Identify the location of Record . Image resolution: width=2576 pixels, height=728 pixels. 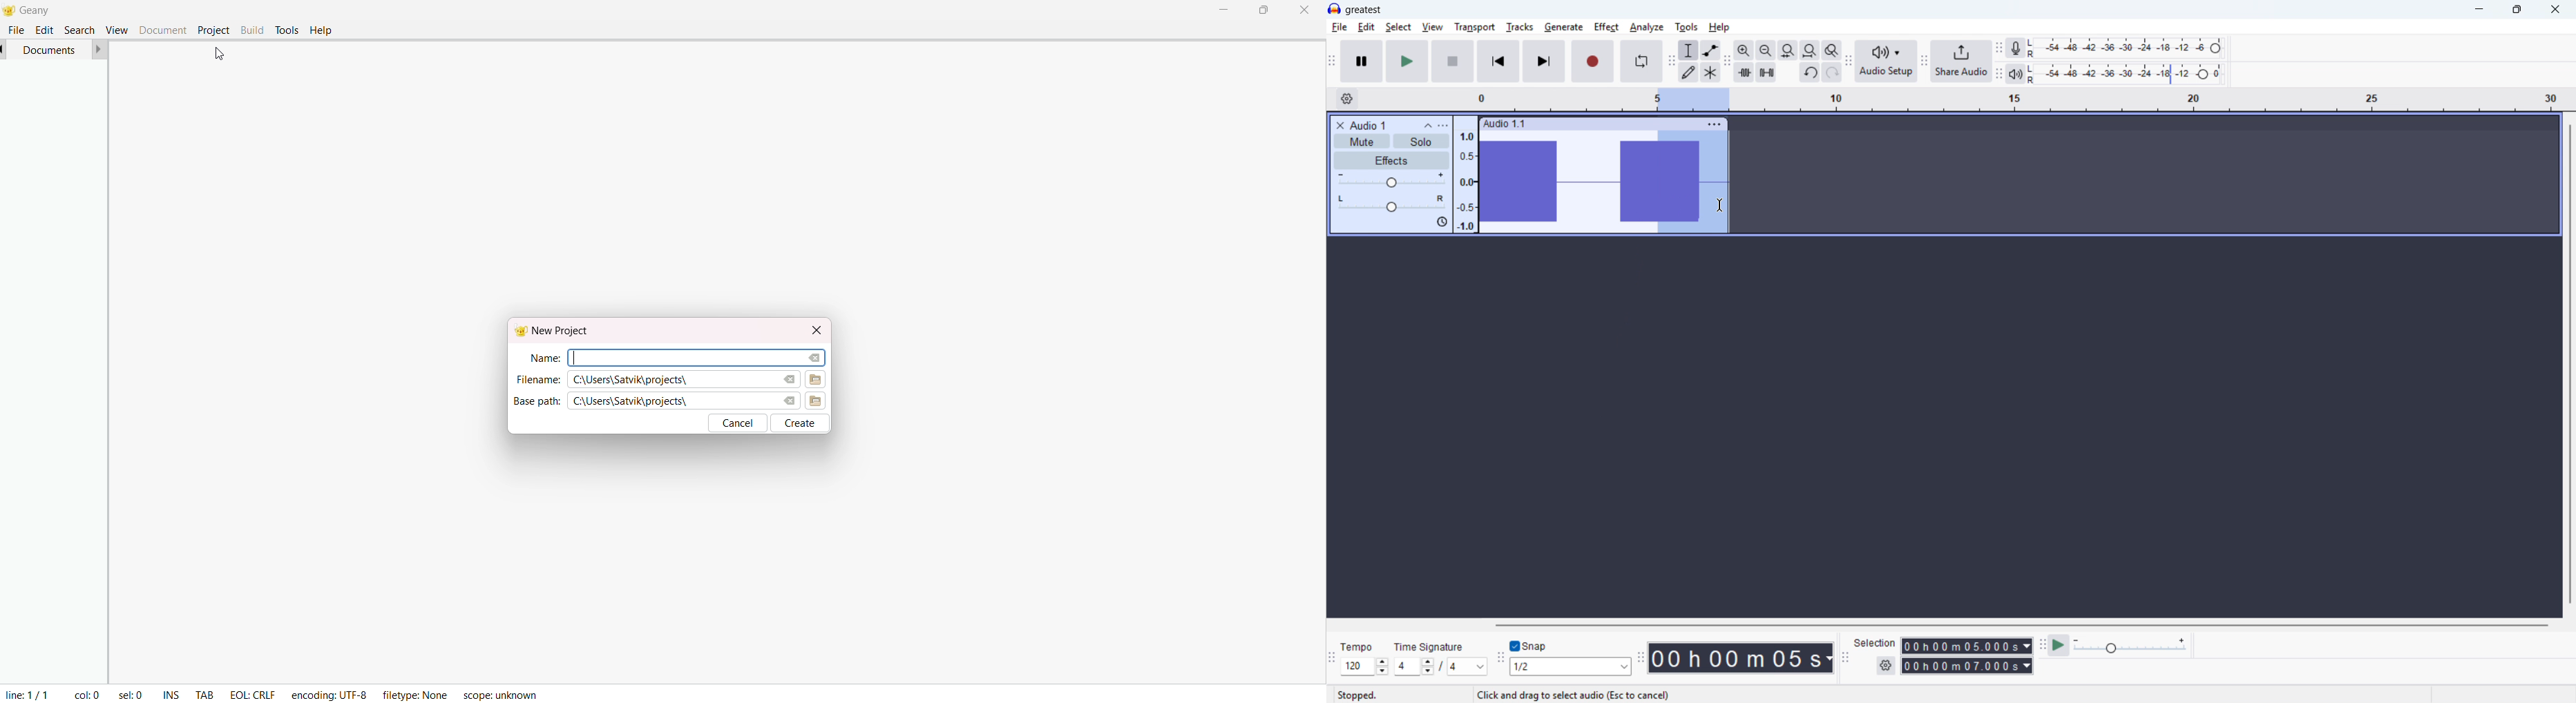
(1593, 61).